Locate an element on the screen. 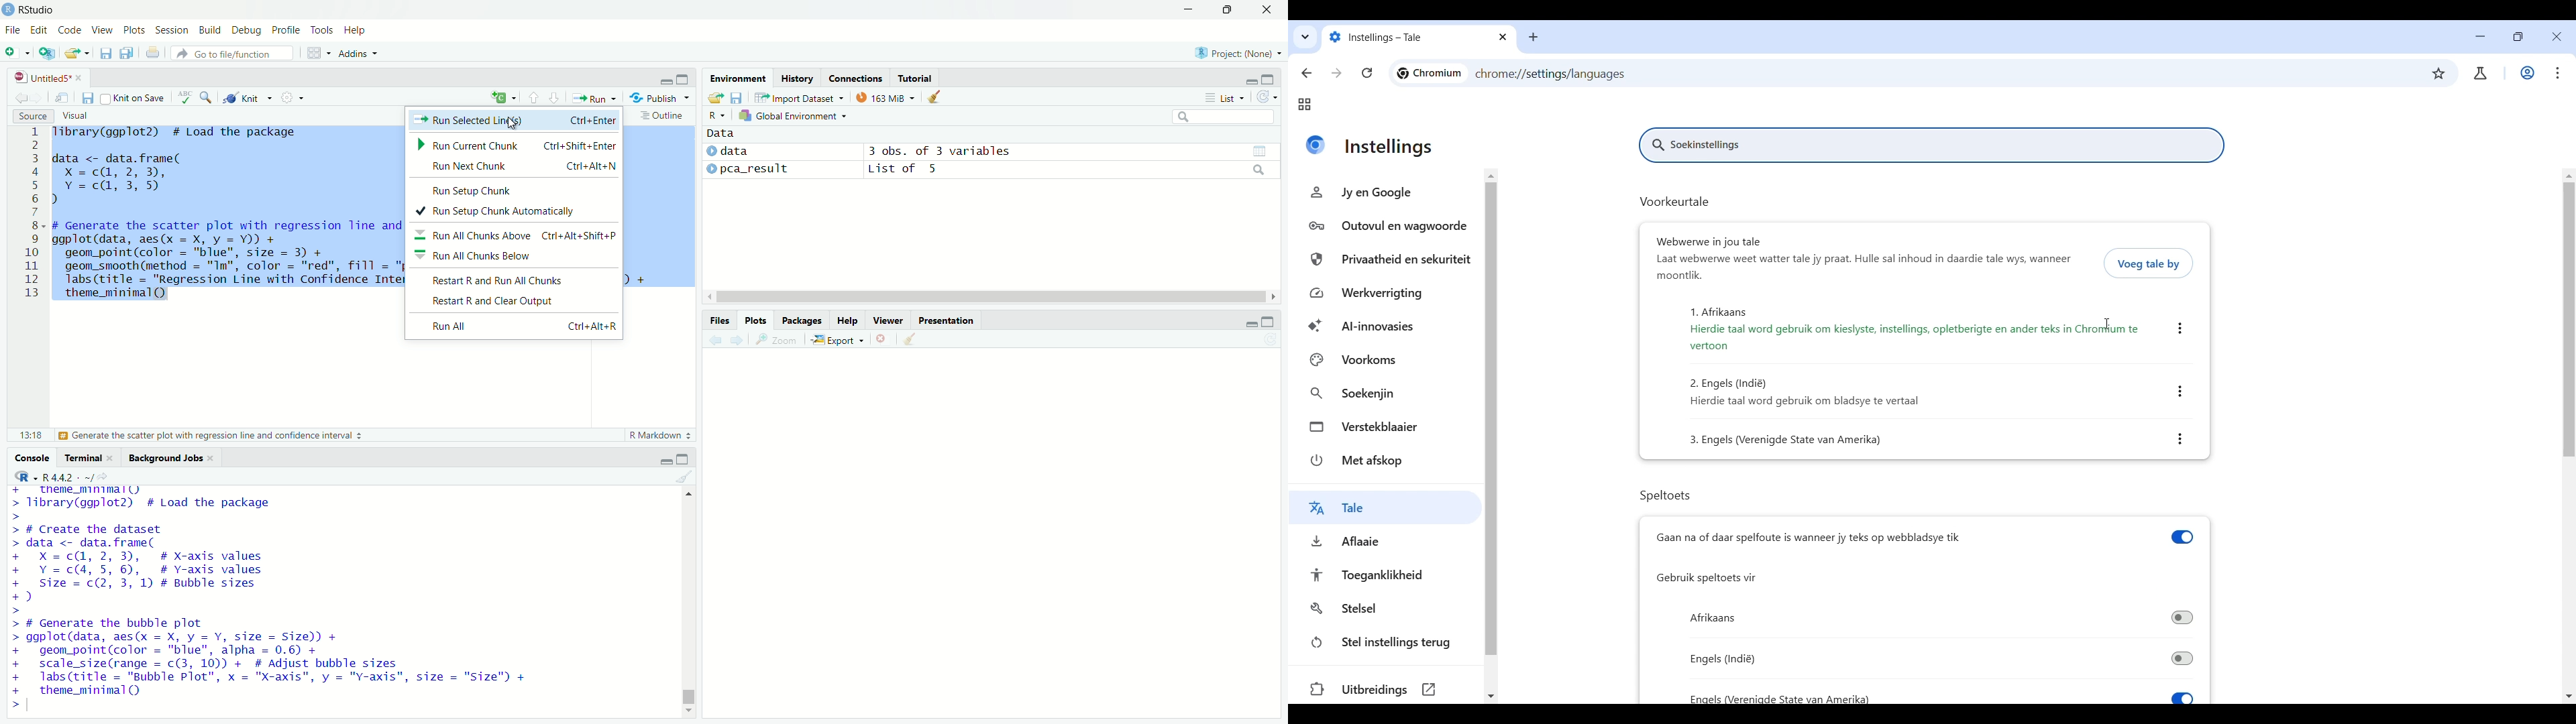 Image resolution: width=2576 pixels, height=728 pixels. Terminal is located at coordinates (80, 457).